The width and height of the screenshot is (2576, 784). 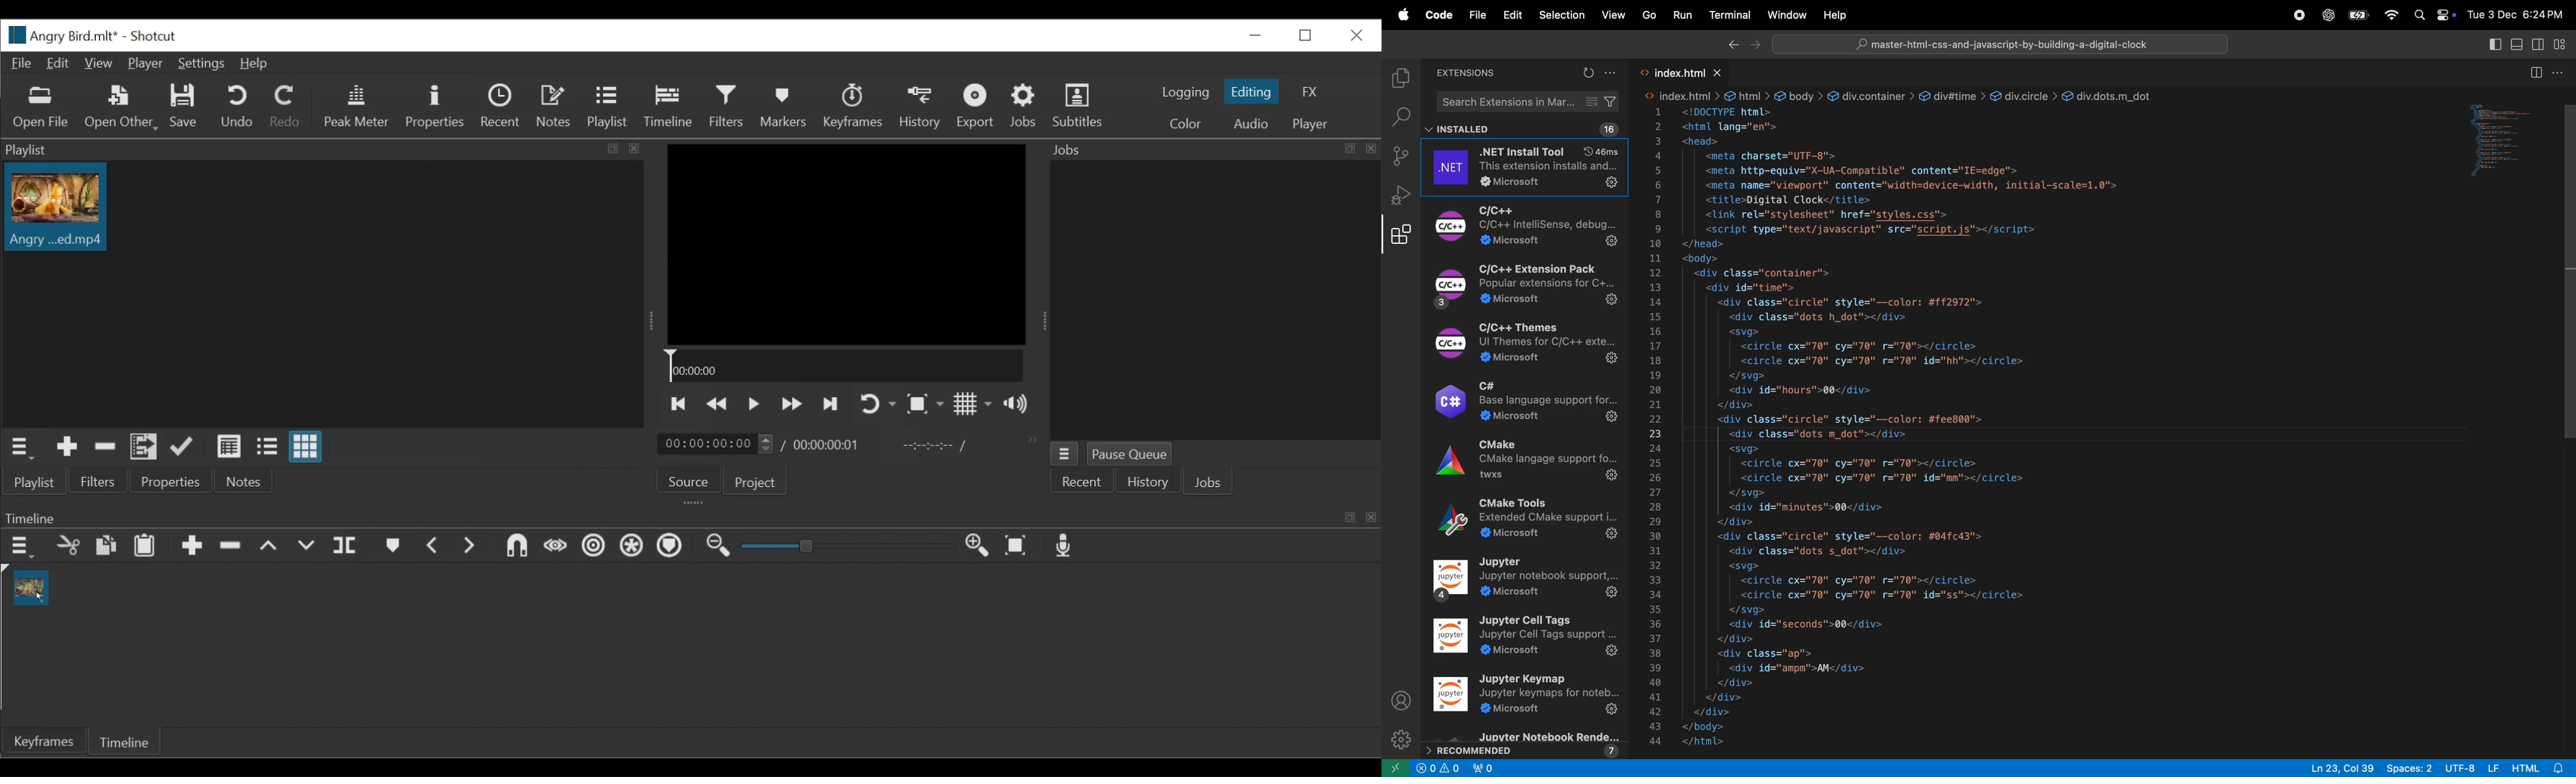 What do you see at coordinates (471, 546) in the screenshot?
I see `Next Marker` at bounding box center [471, 546].